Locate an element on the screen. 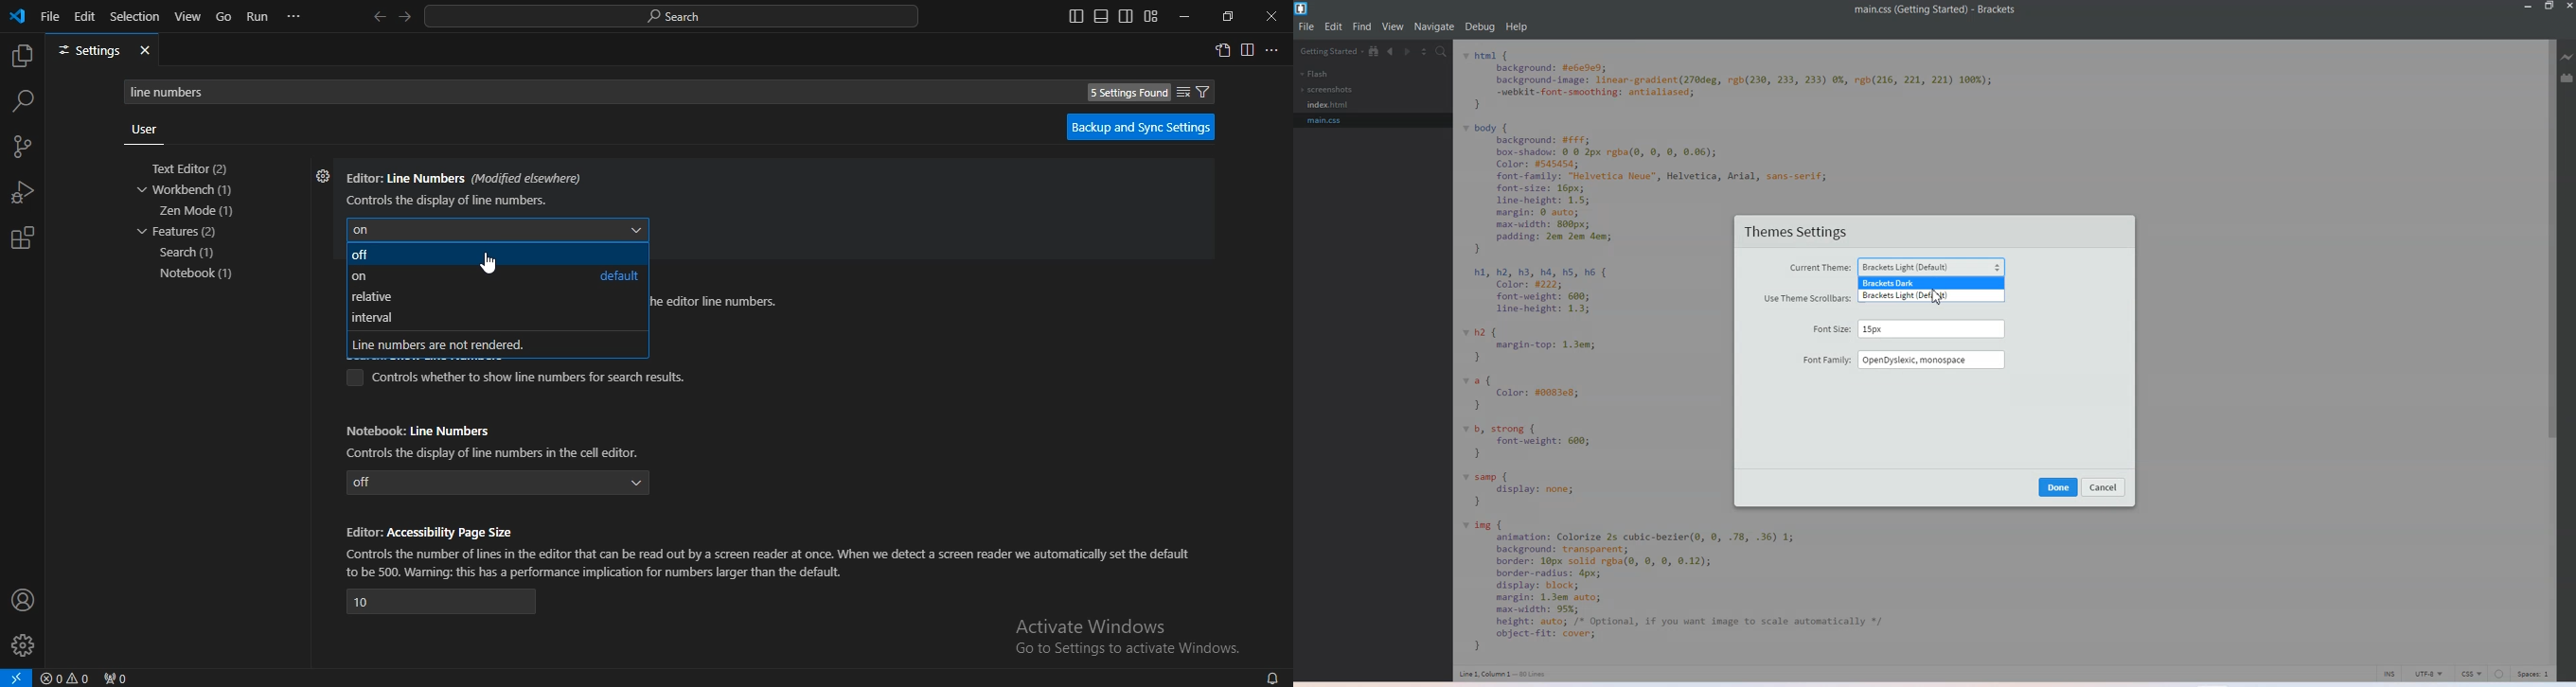 The width and height of the screenshot is (2576, 700). explorer is located at coordinates (21, 57).